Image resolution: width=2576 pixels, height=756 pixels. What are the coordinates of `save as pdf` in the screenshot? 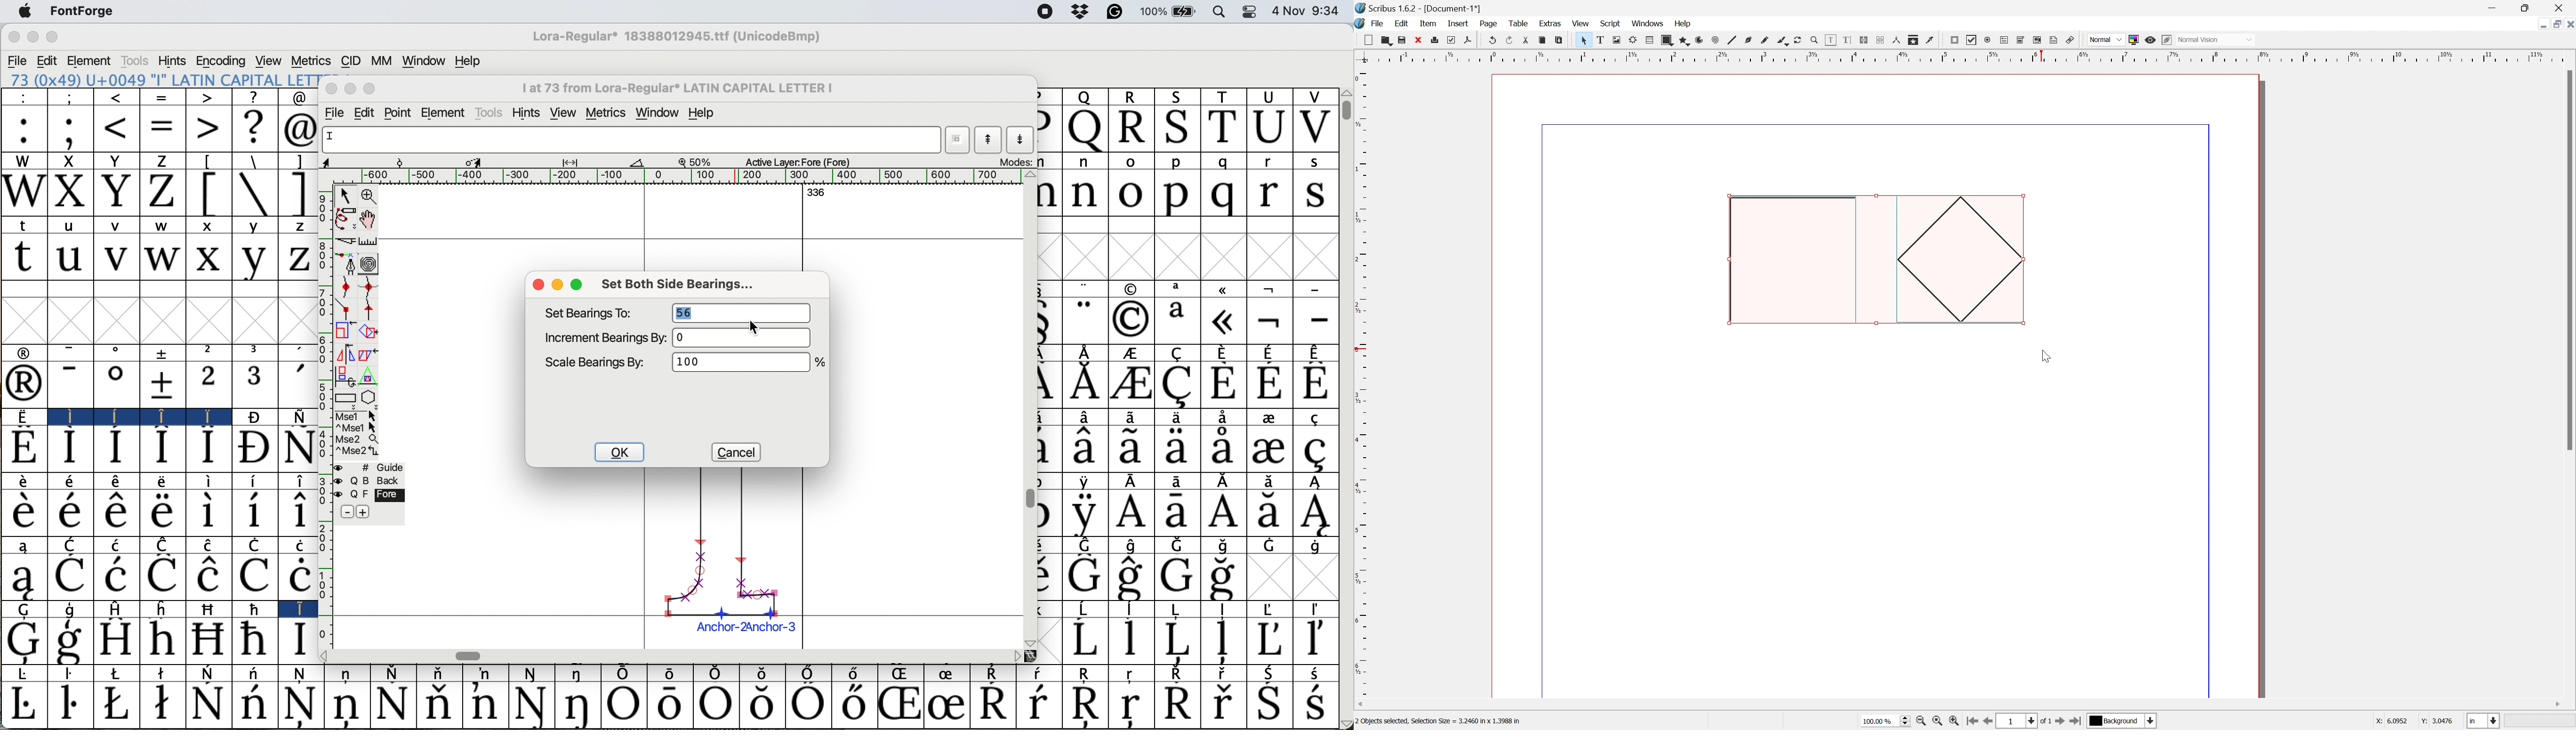 It's located at (1471, 39).